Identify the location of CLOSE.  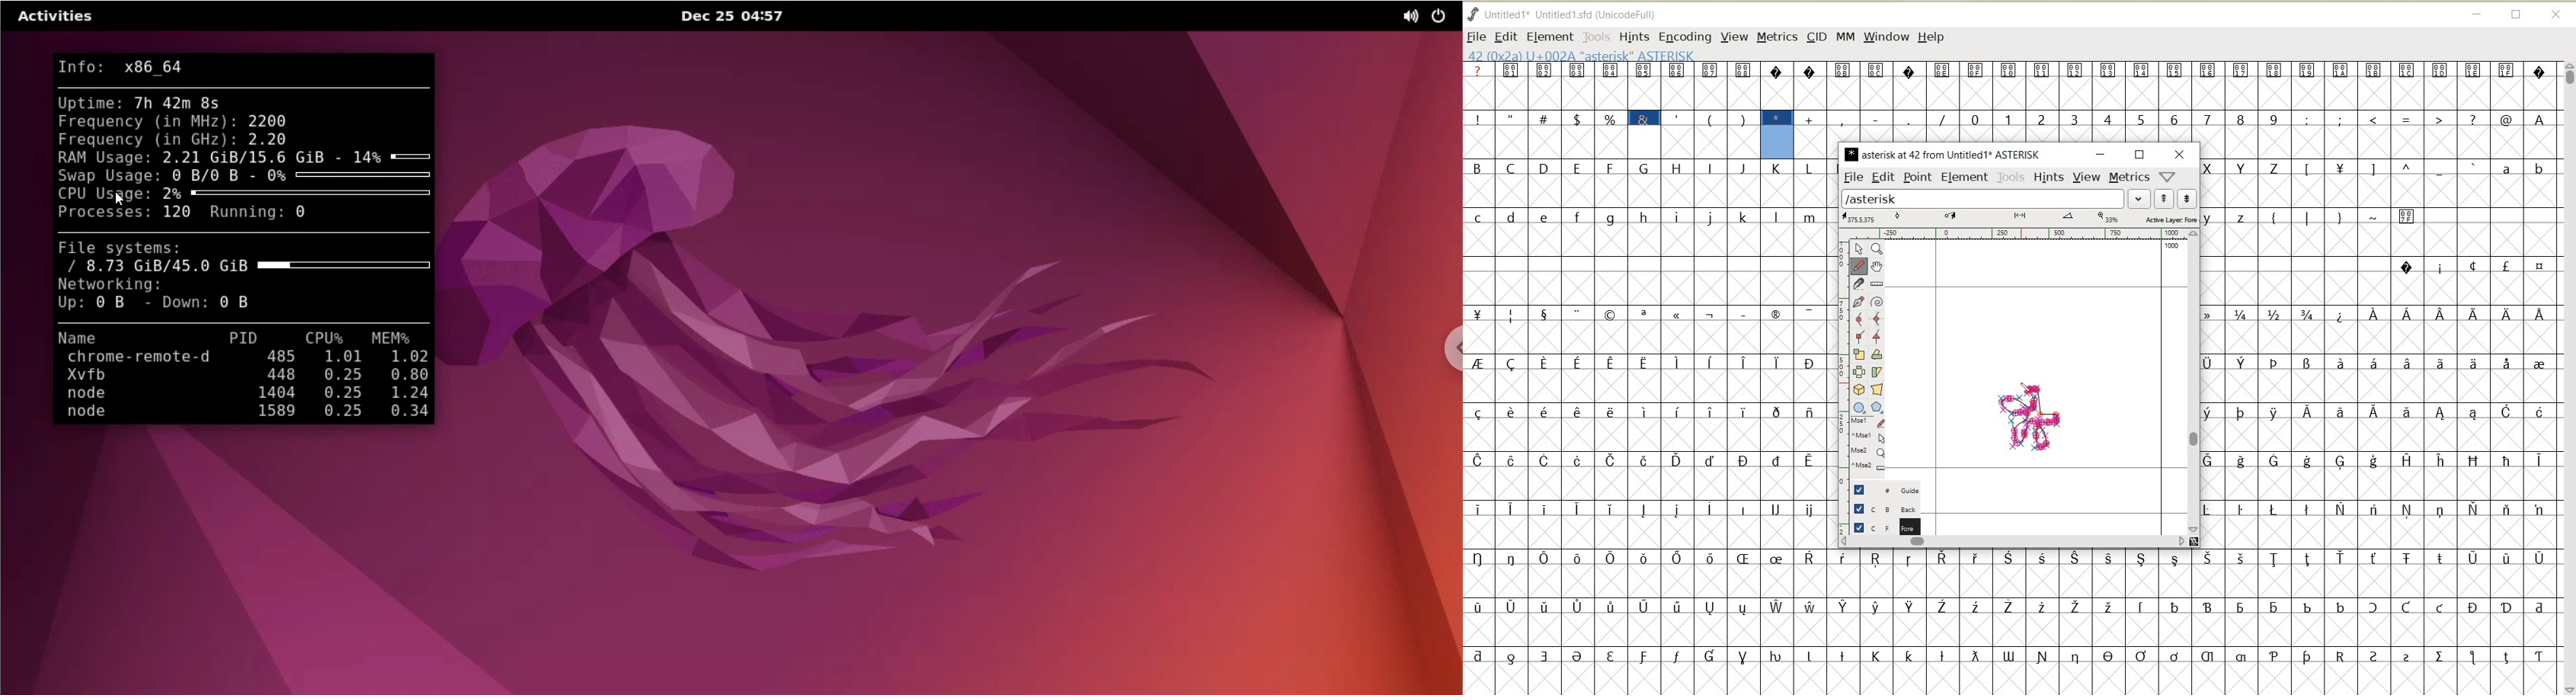
(2555, 14).